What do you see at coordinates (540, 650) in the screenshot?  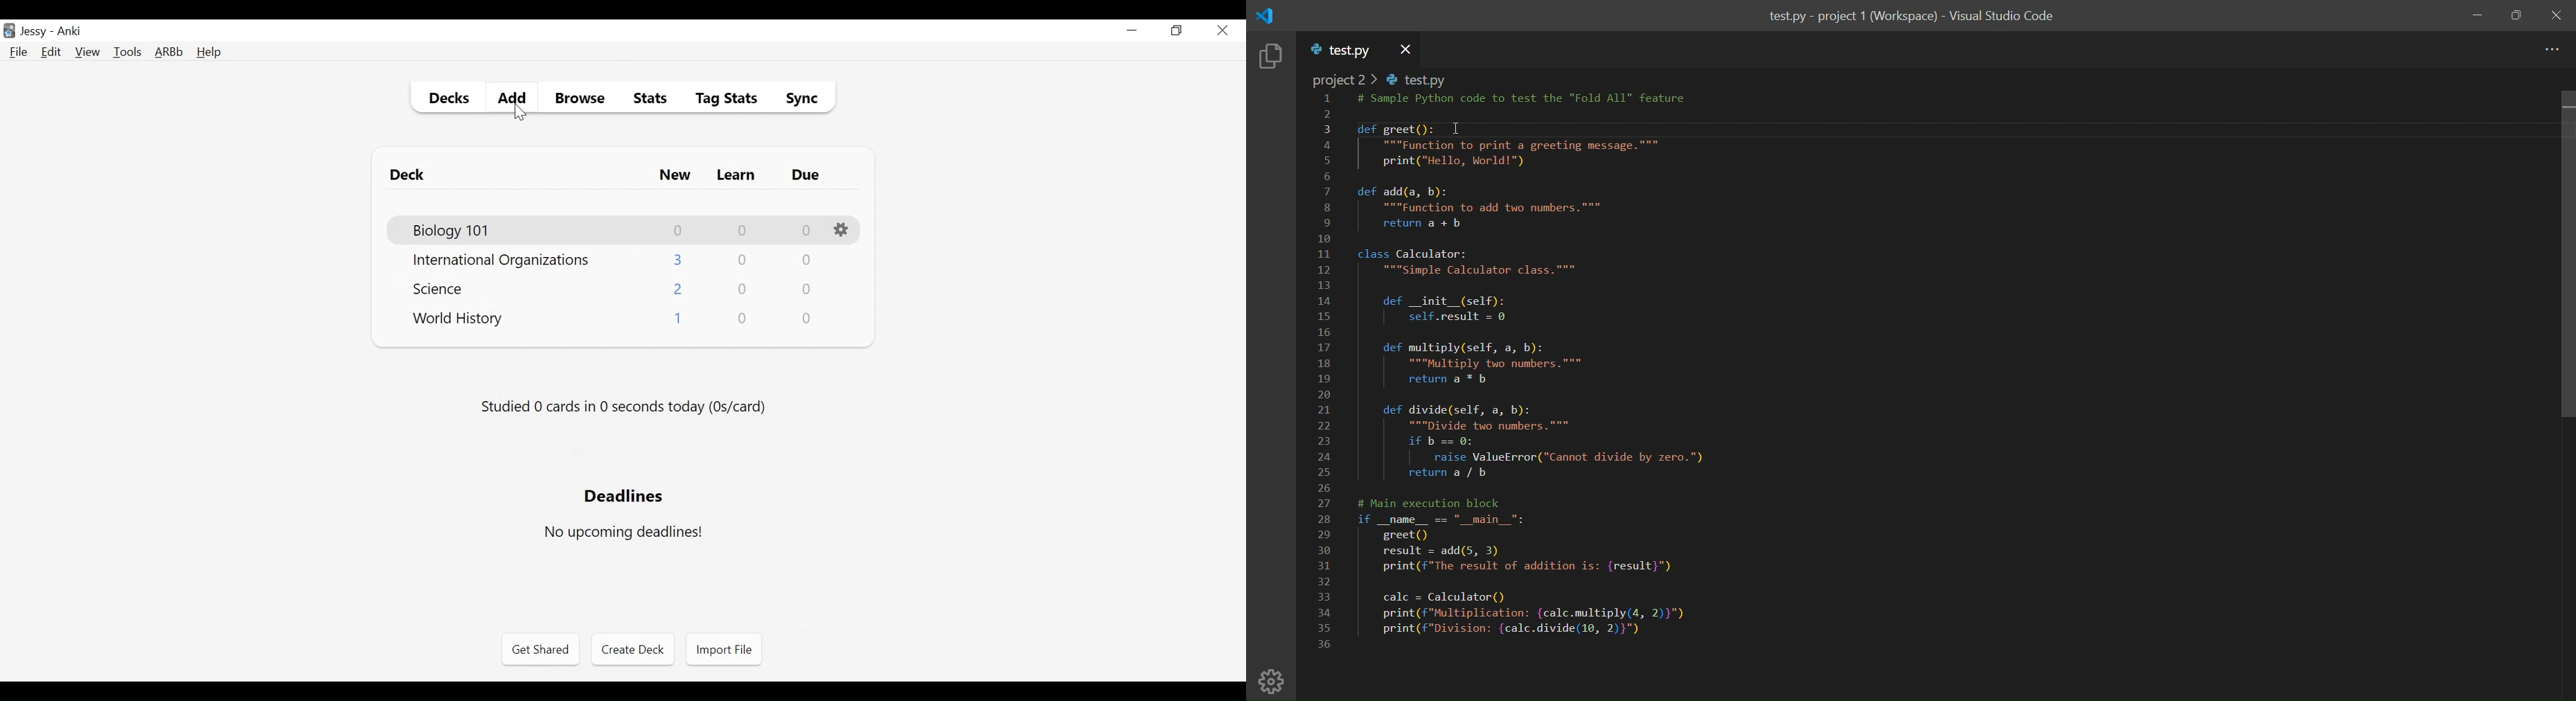 I see `Get Shared` at bounding box center [540, 650].